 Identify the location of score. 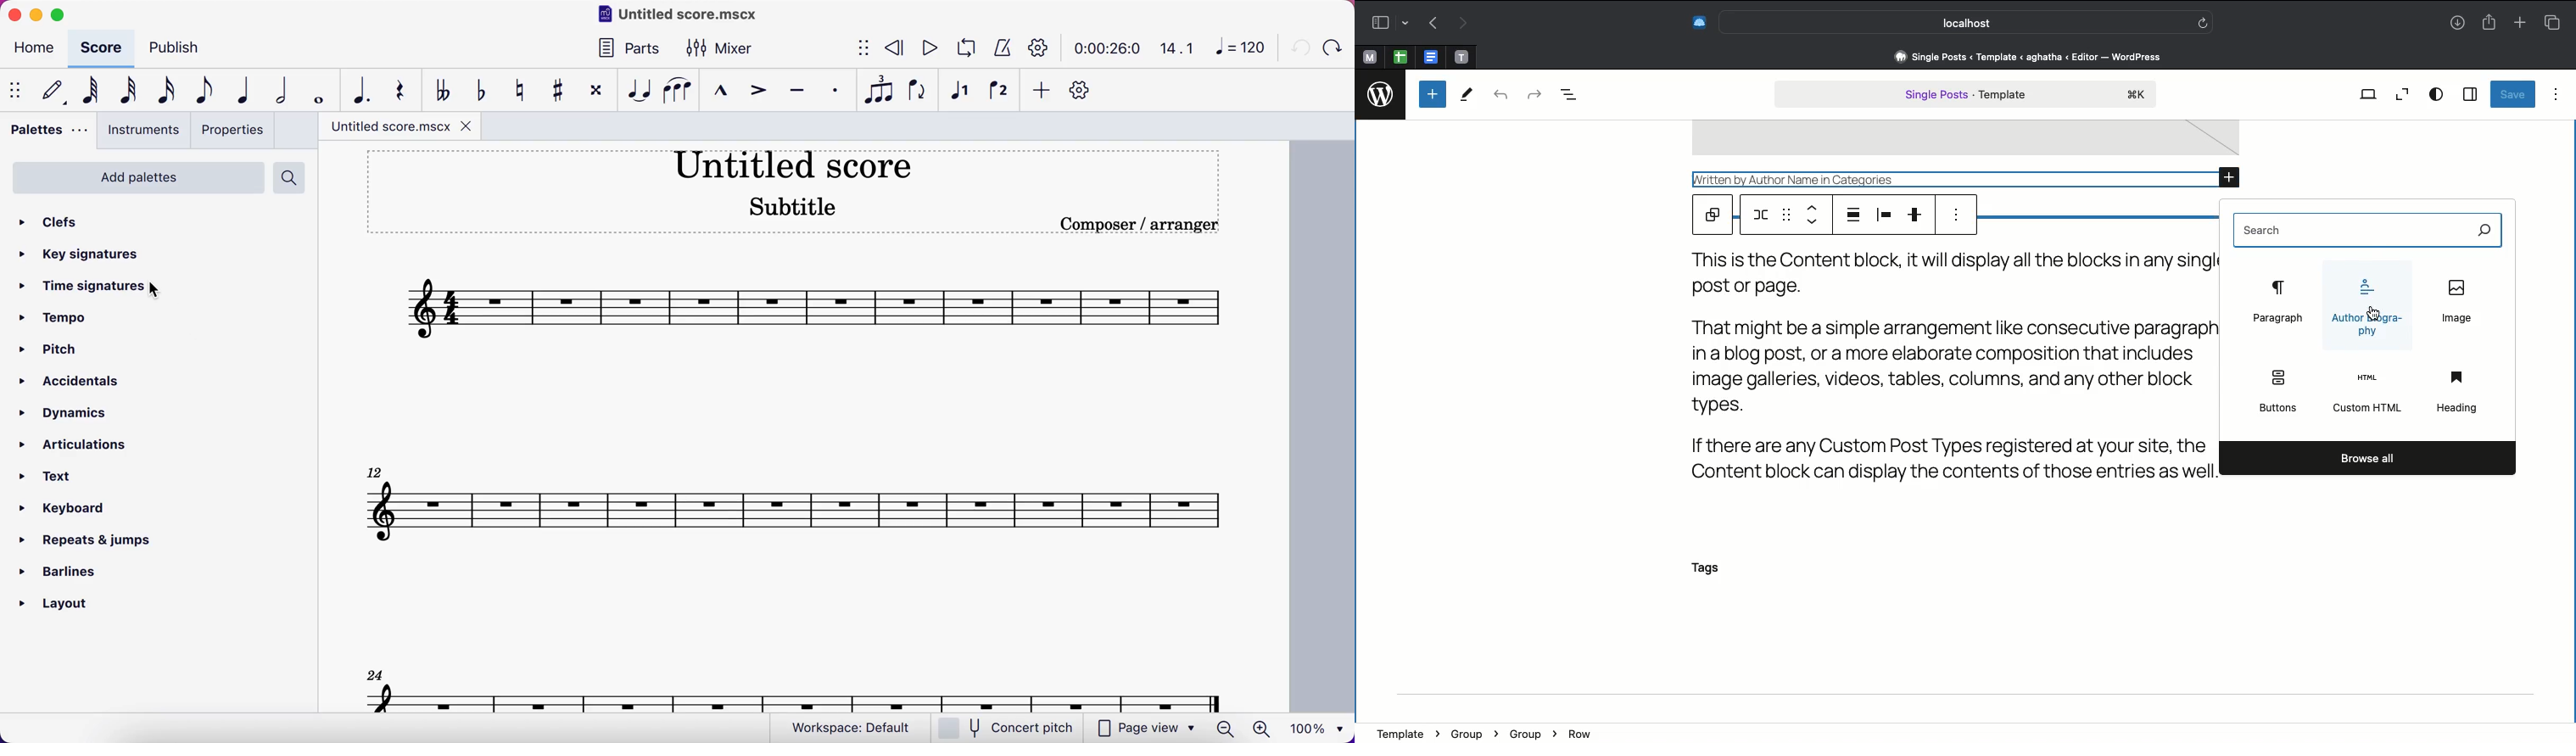
(96, 48).